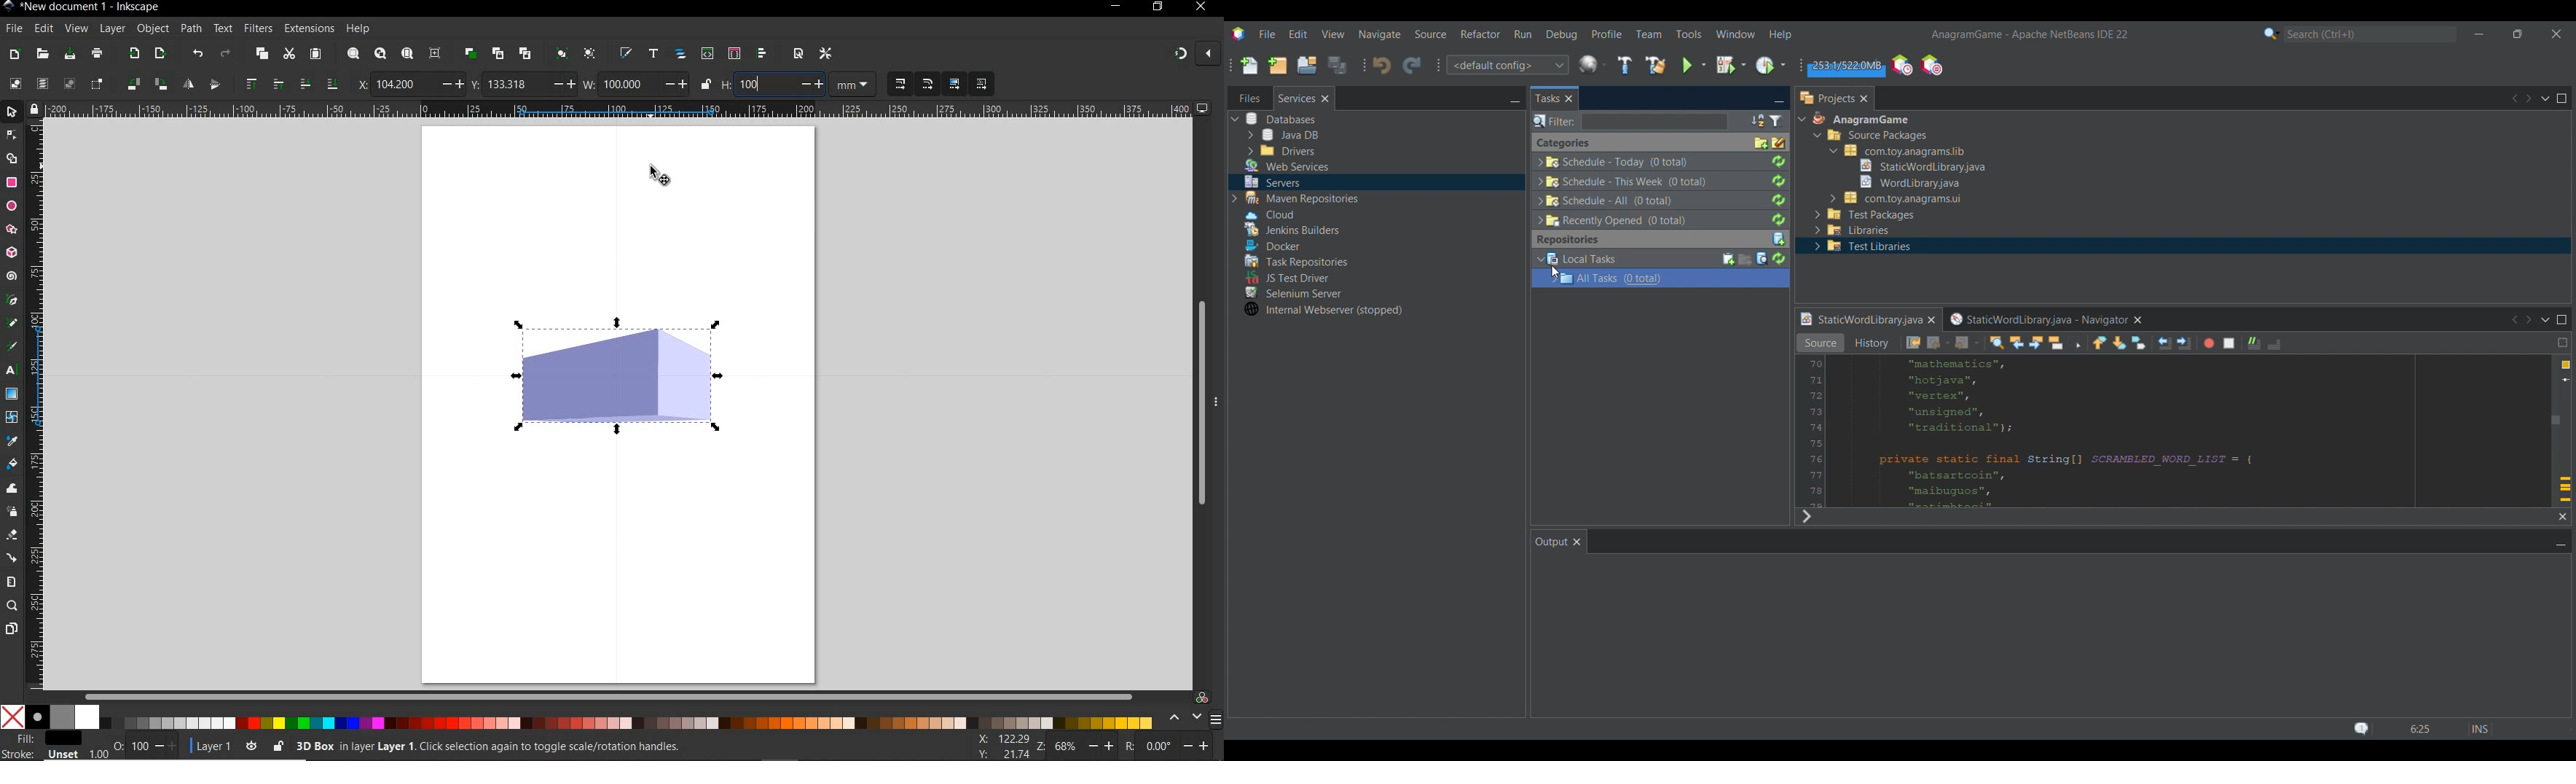  What do you see at coordinates (69, 53) in the screenshot?
I see `save` at bounding box center [69, 53].